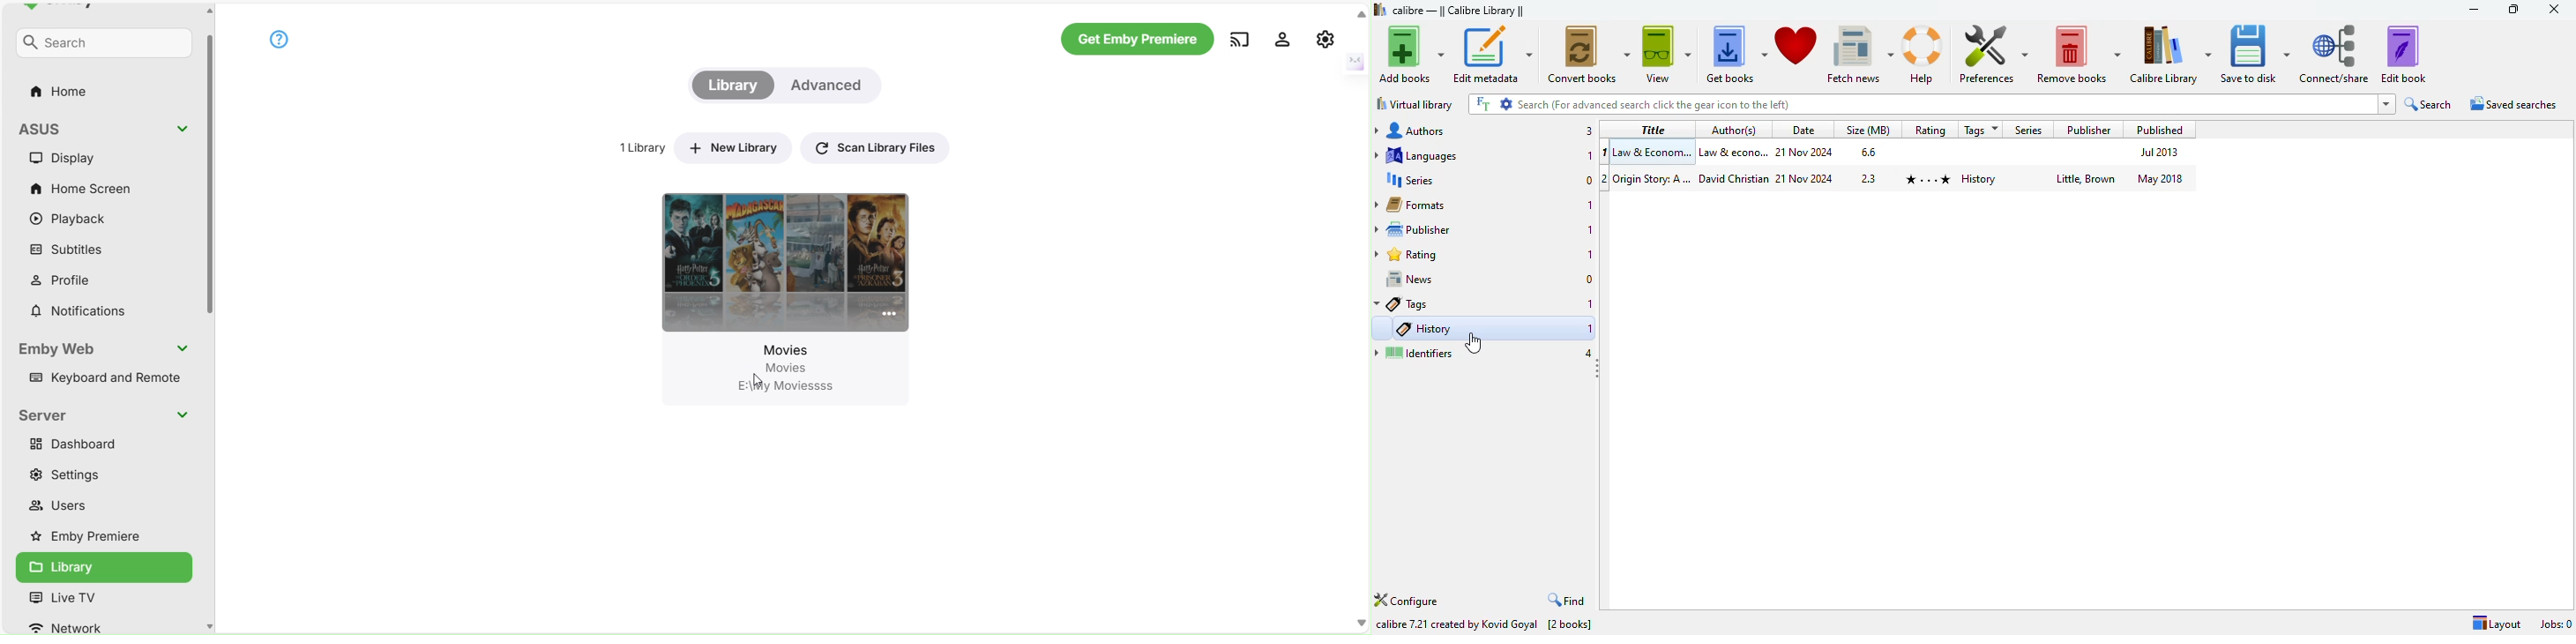 The width and height of the screenshot is (2576, 644). Describe the element at coordinates (2513, 9) in the screenshot. I see `maximize` at that location.